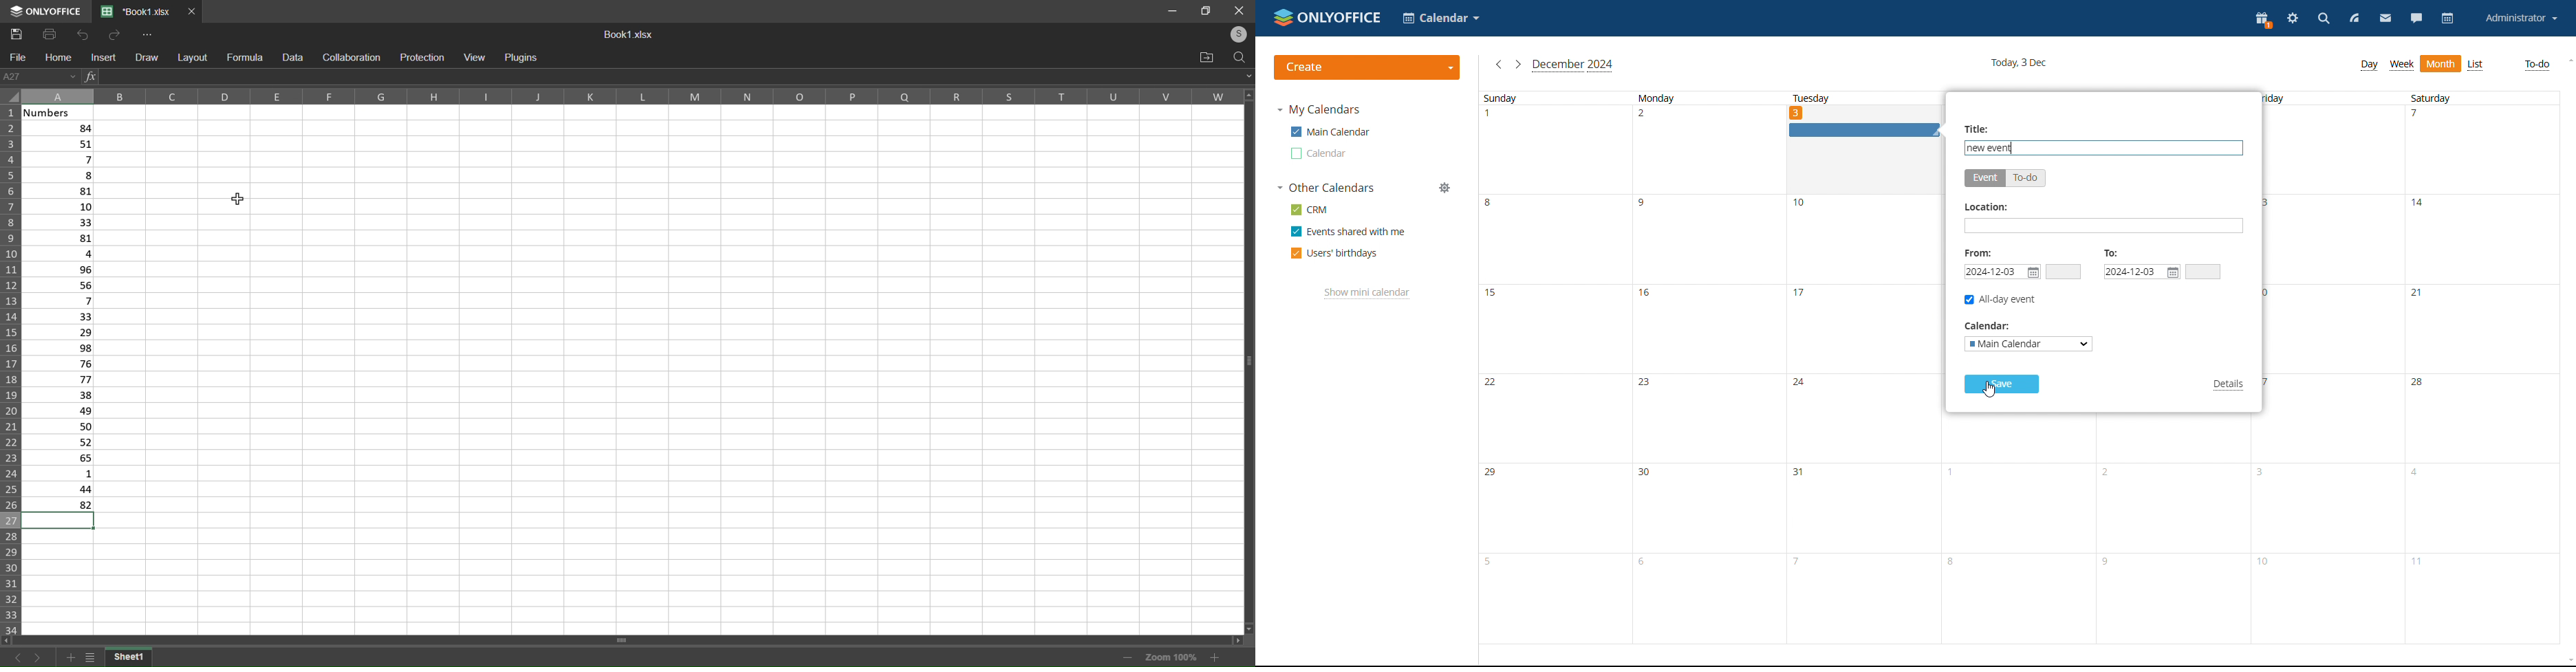 The width and height of the screenshot is (2576, 672). What do you see at coordinates (1170, 10) in the screenshot?
I see `minimize` at bounding box center [1170, 10].